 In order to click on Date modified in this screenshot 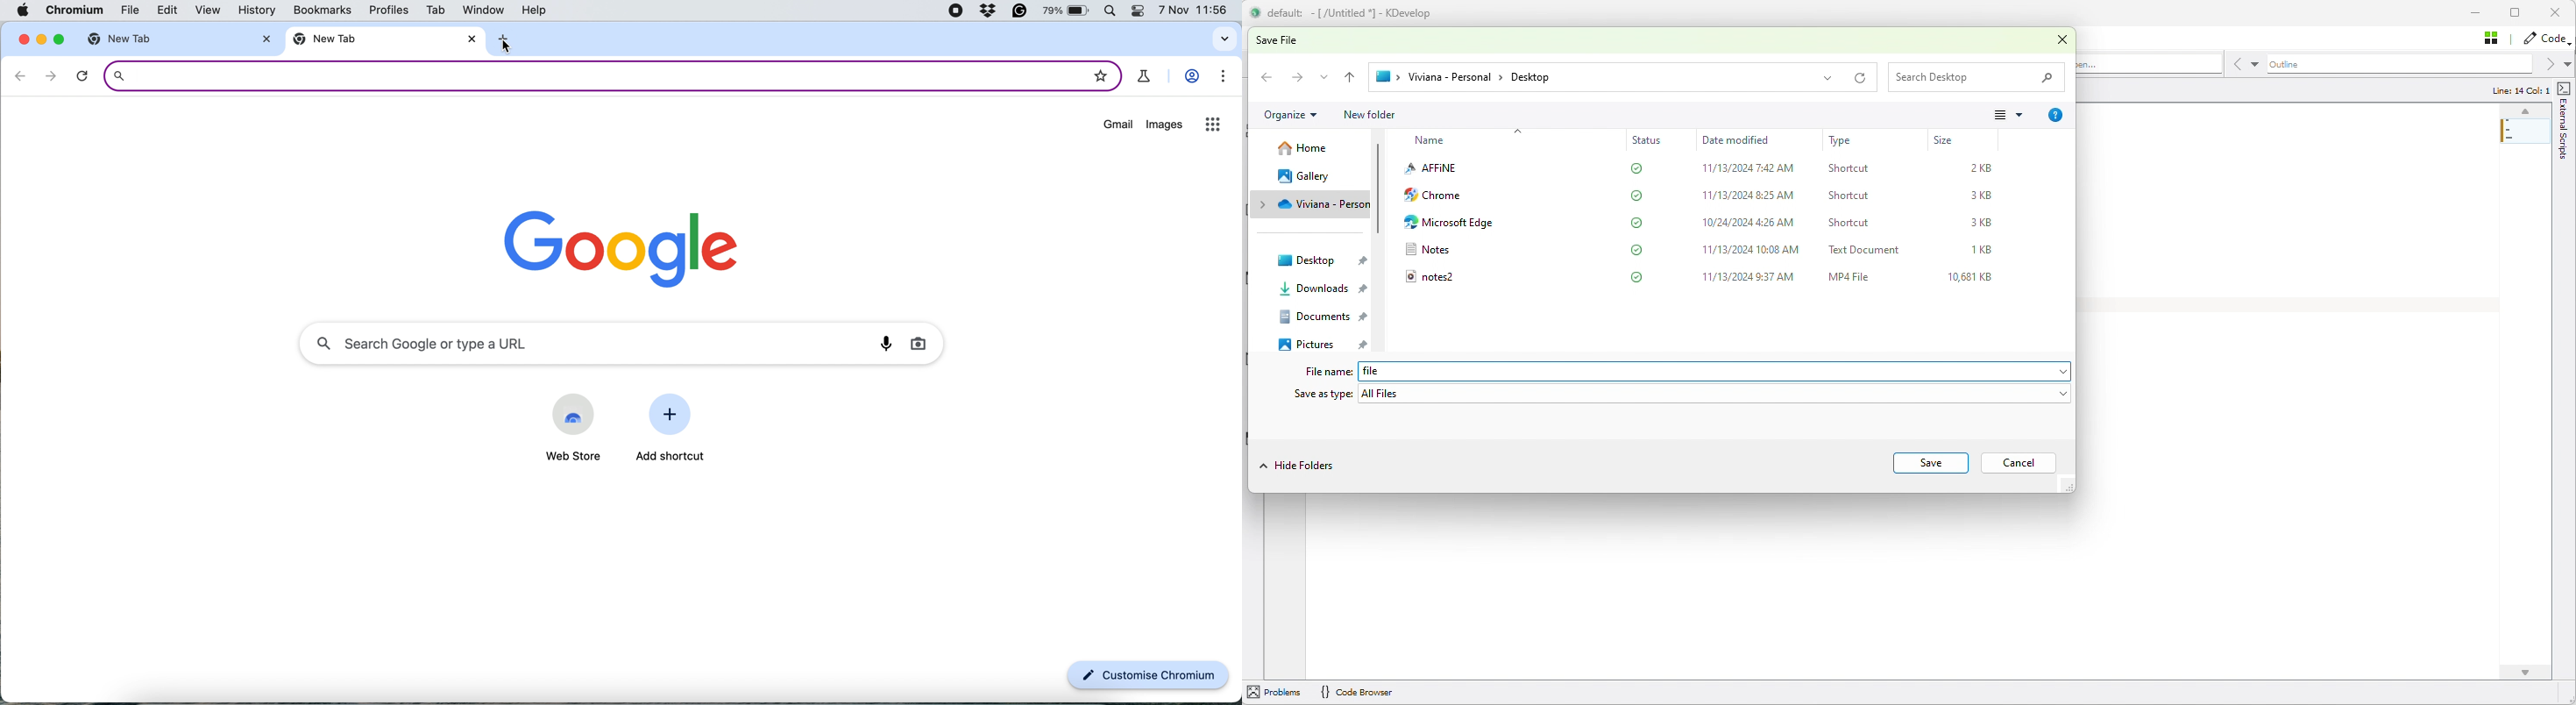, I will do `click(1743, 140)`.